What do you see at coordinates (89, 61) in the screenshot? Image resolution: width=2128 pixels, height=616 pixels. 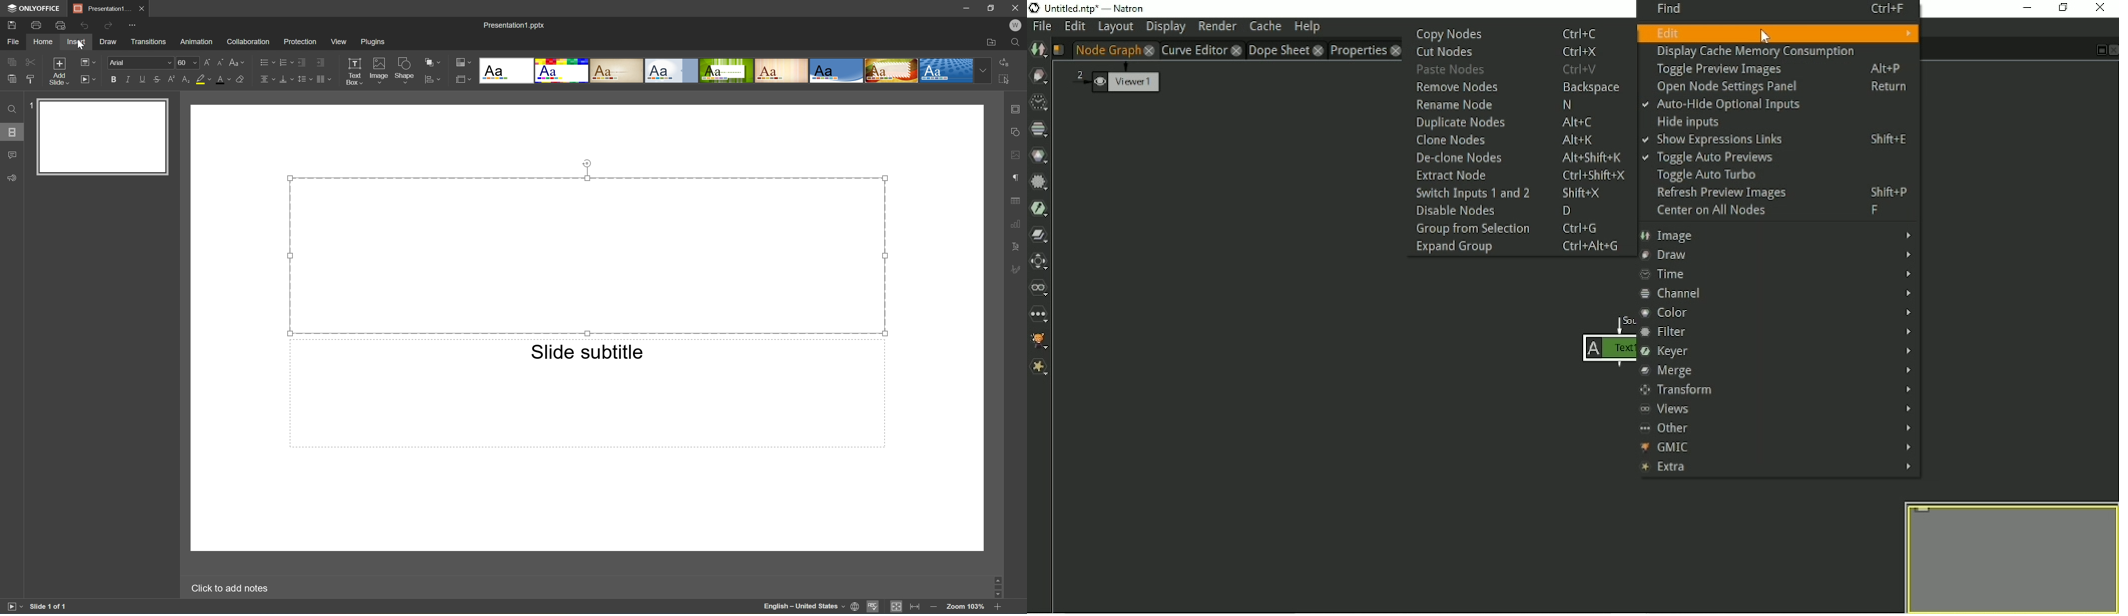 I see `Change slide layout` at bounding box center [89, 61].